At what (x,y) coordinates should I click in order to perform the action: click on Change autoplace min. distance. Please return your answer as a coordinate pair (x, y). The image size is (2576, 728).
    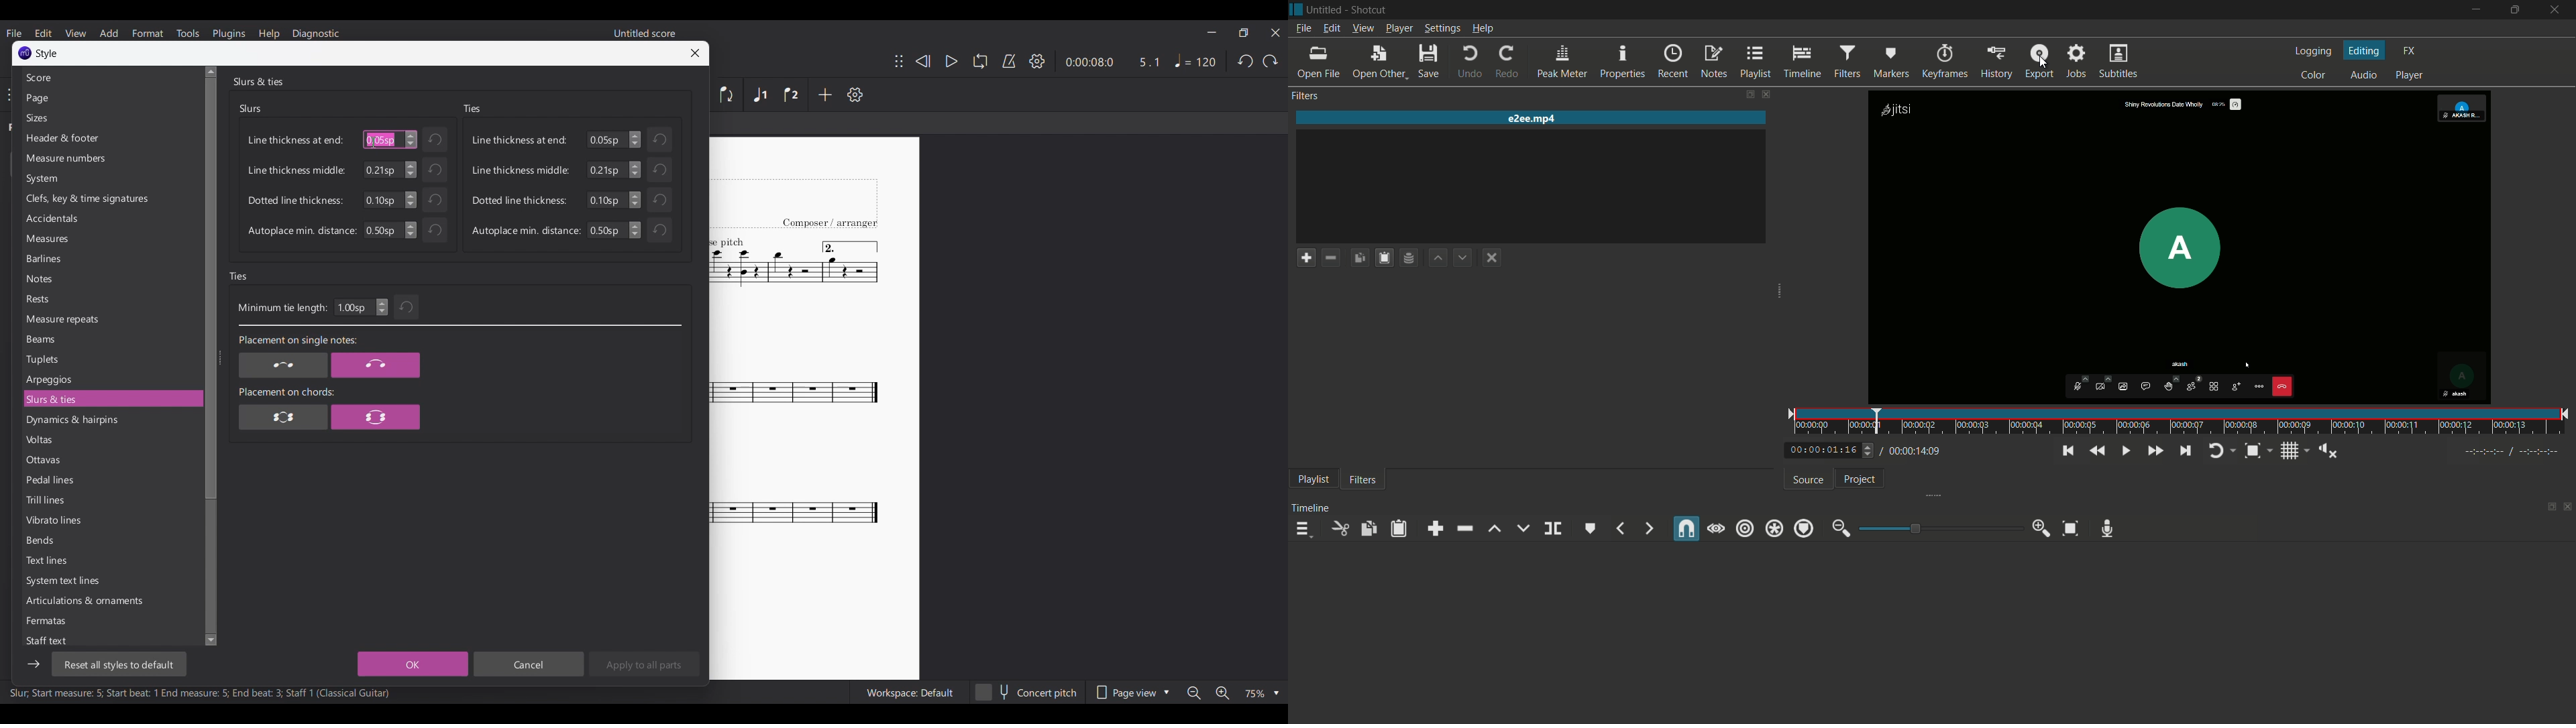
    Looking at the image, I should click on (635, 230).